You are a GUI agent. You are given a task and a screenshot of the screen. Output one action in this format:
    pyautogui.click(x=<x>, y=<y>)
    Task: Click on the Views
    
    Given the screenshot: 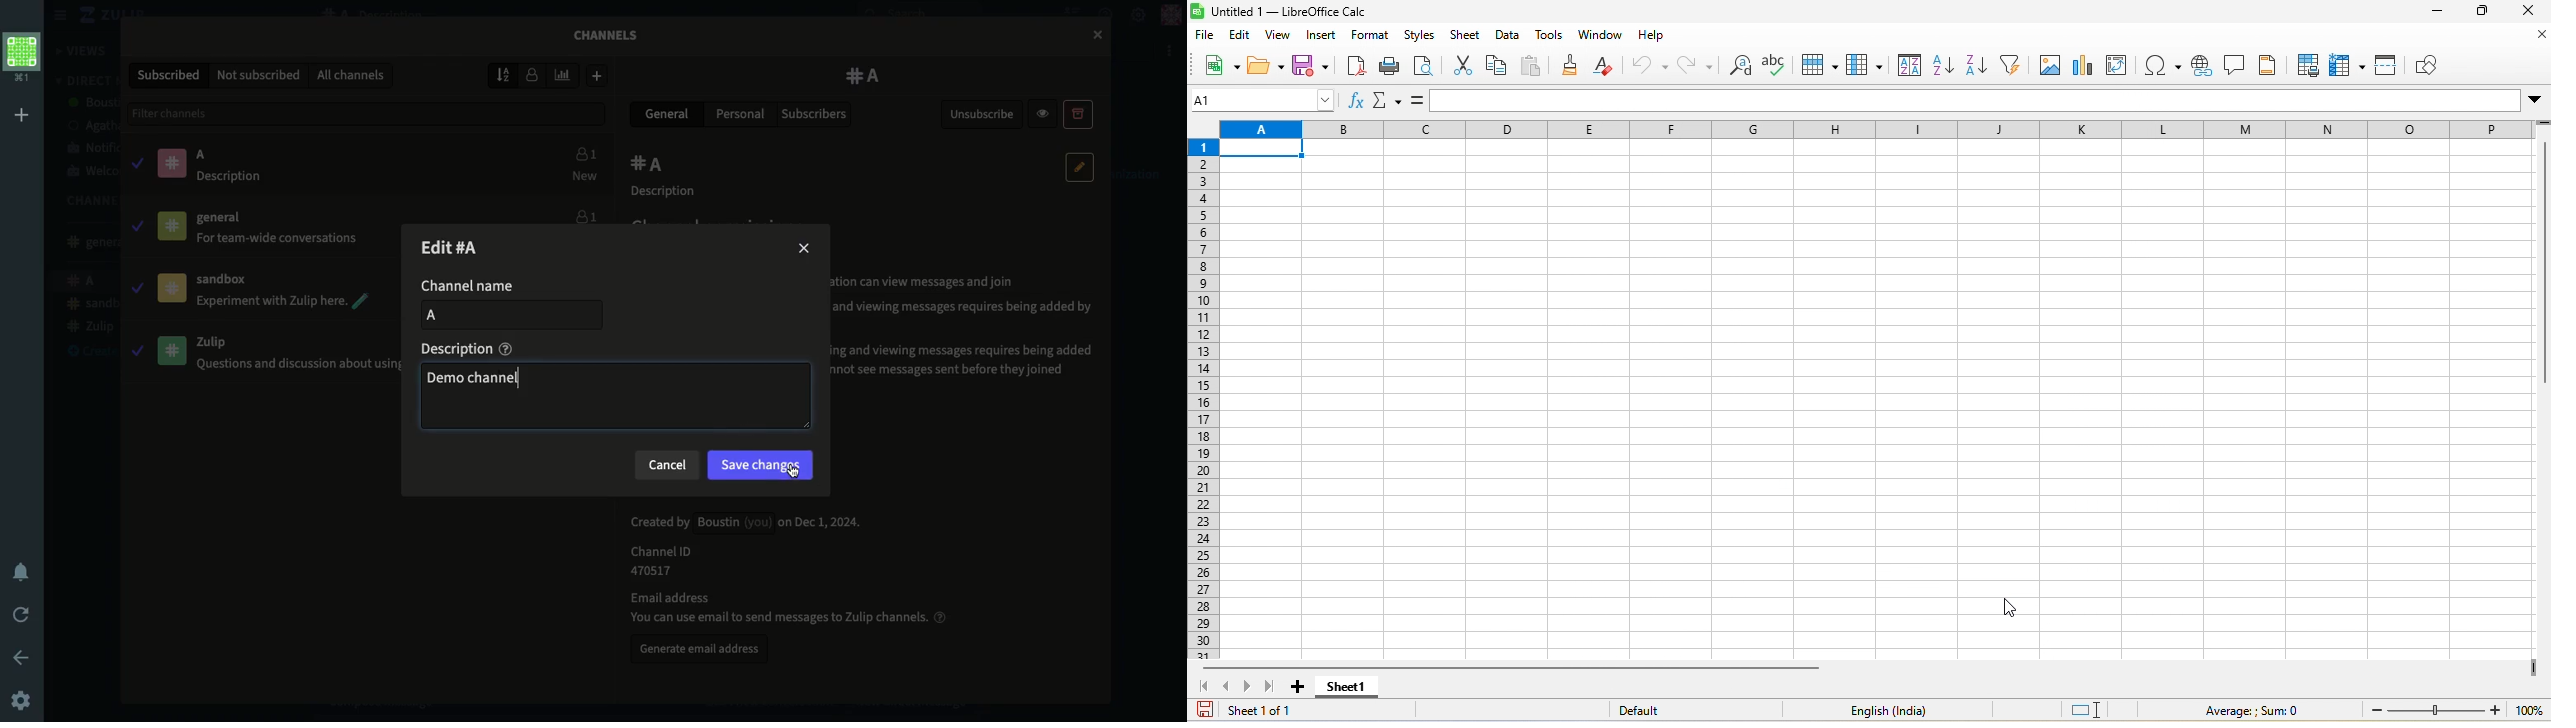 What is the action you would take?
    pyautogui.click(x=83, y=51)
    